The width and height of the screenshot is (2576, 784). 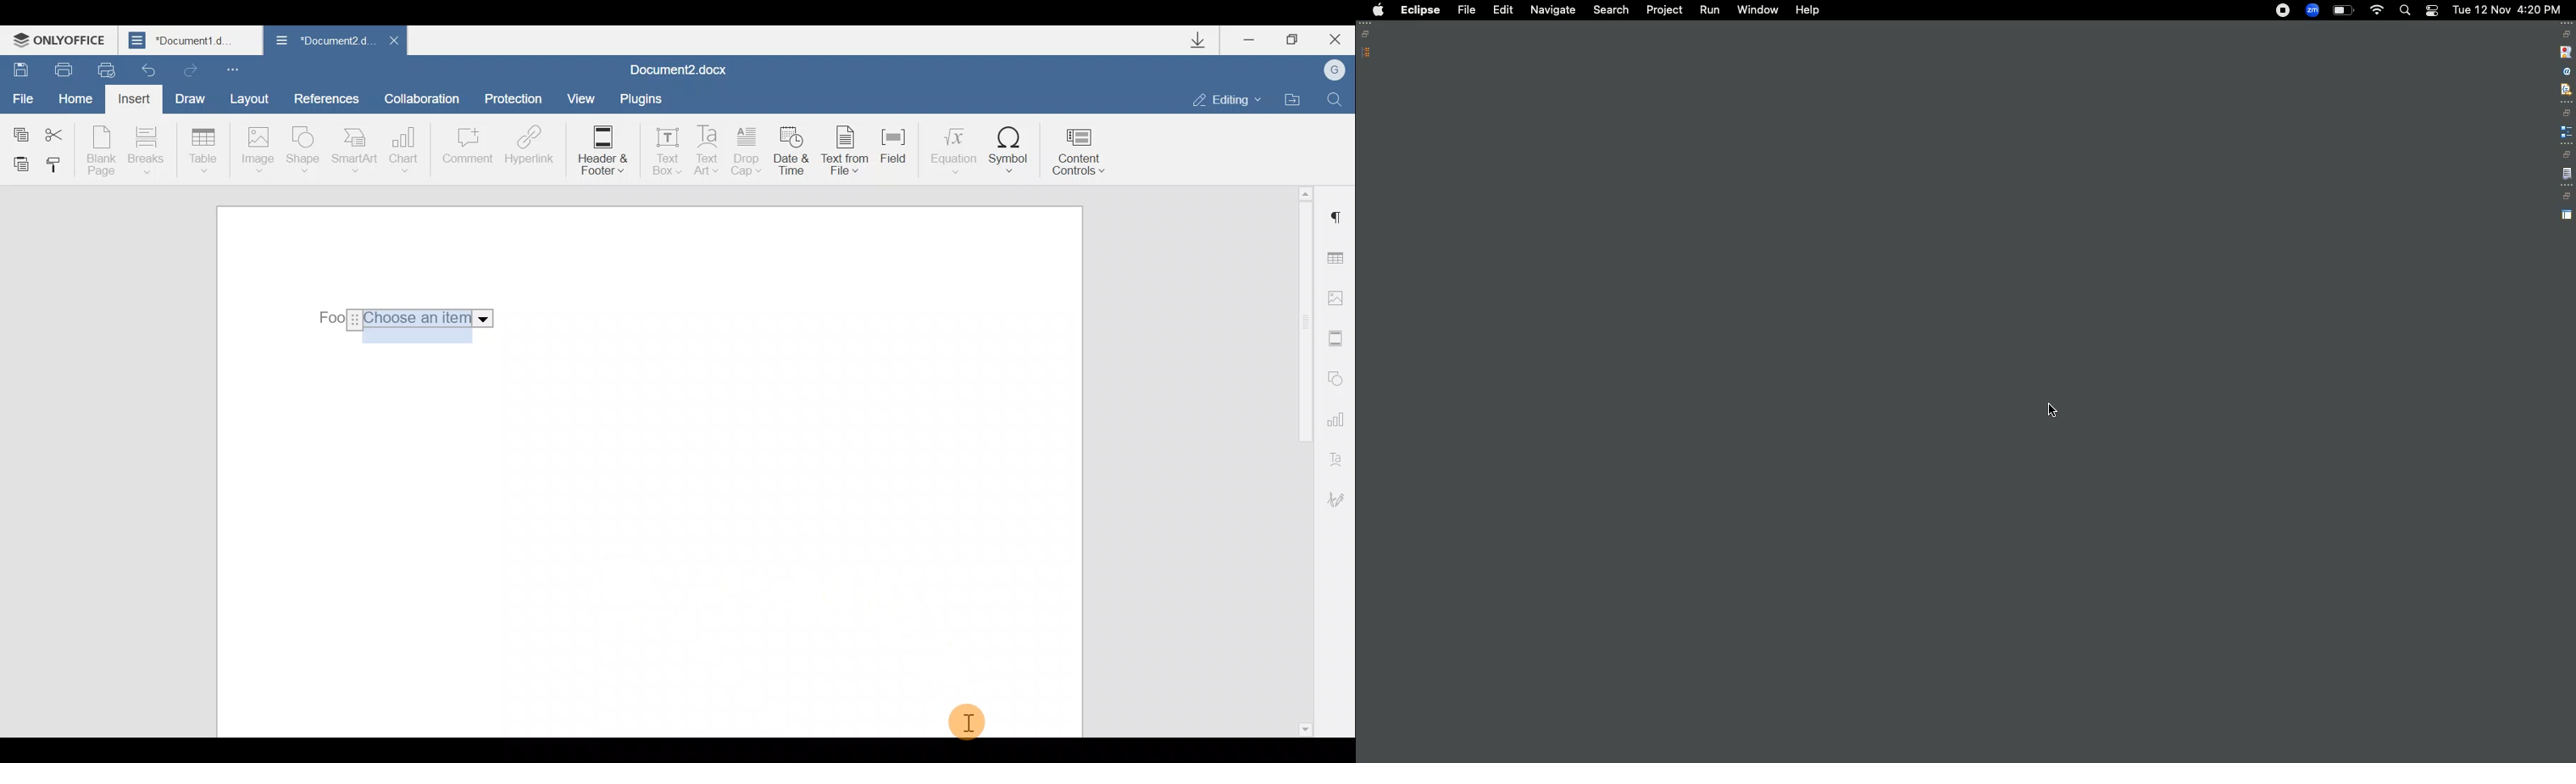 I want to click on Downloads, so click(x=1203, y=40).